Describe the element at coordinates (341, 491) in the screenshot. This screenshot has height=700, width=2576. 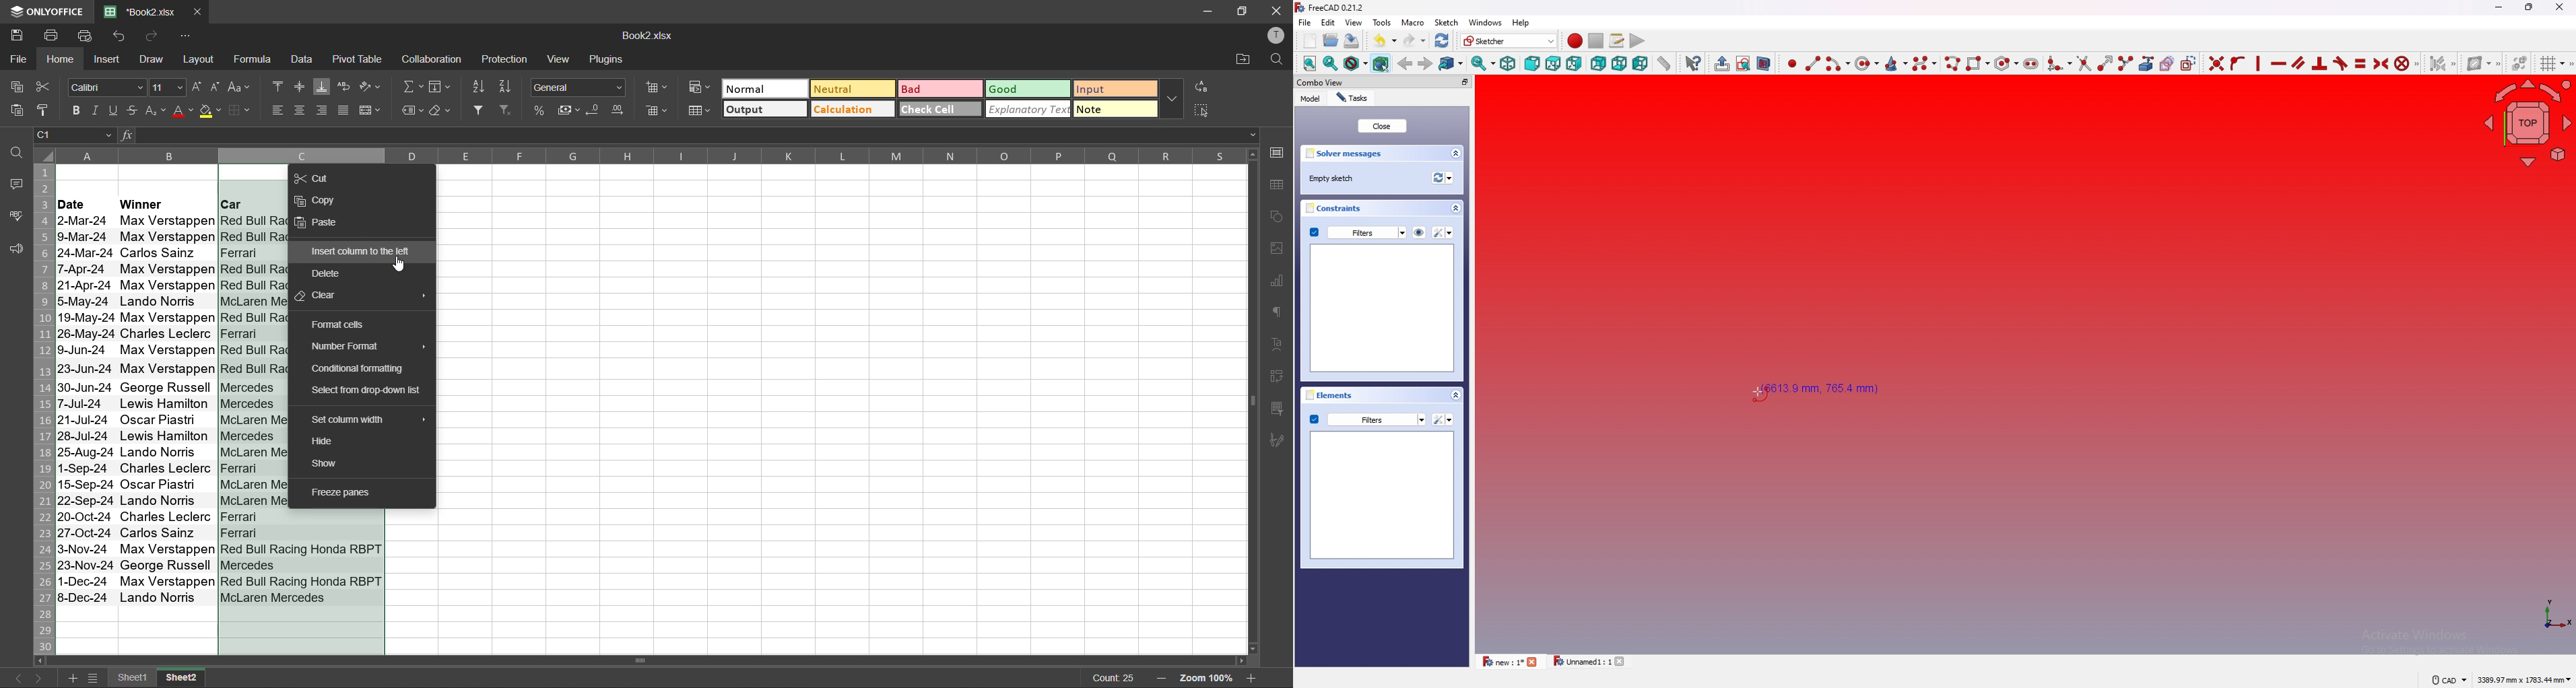
I see `freeze panes` at that location.